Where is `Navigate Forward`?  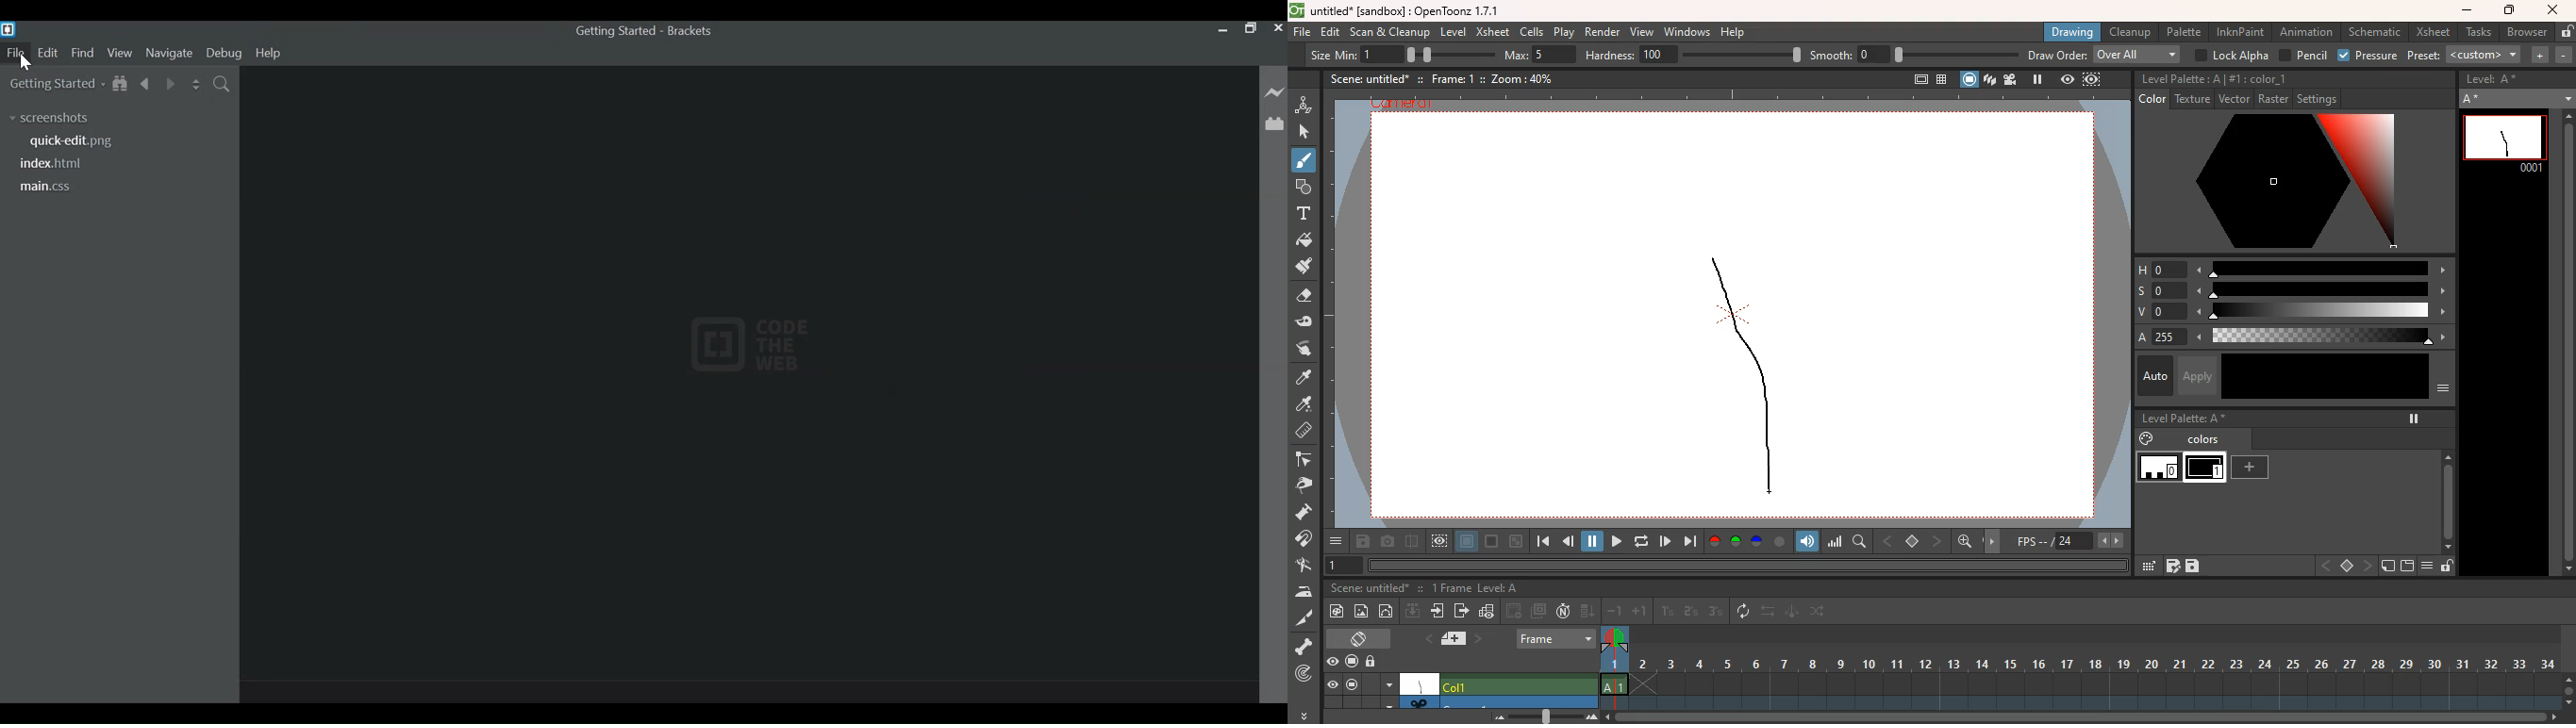
Navigate Forward is located at coordinates (170, 82).